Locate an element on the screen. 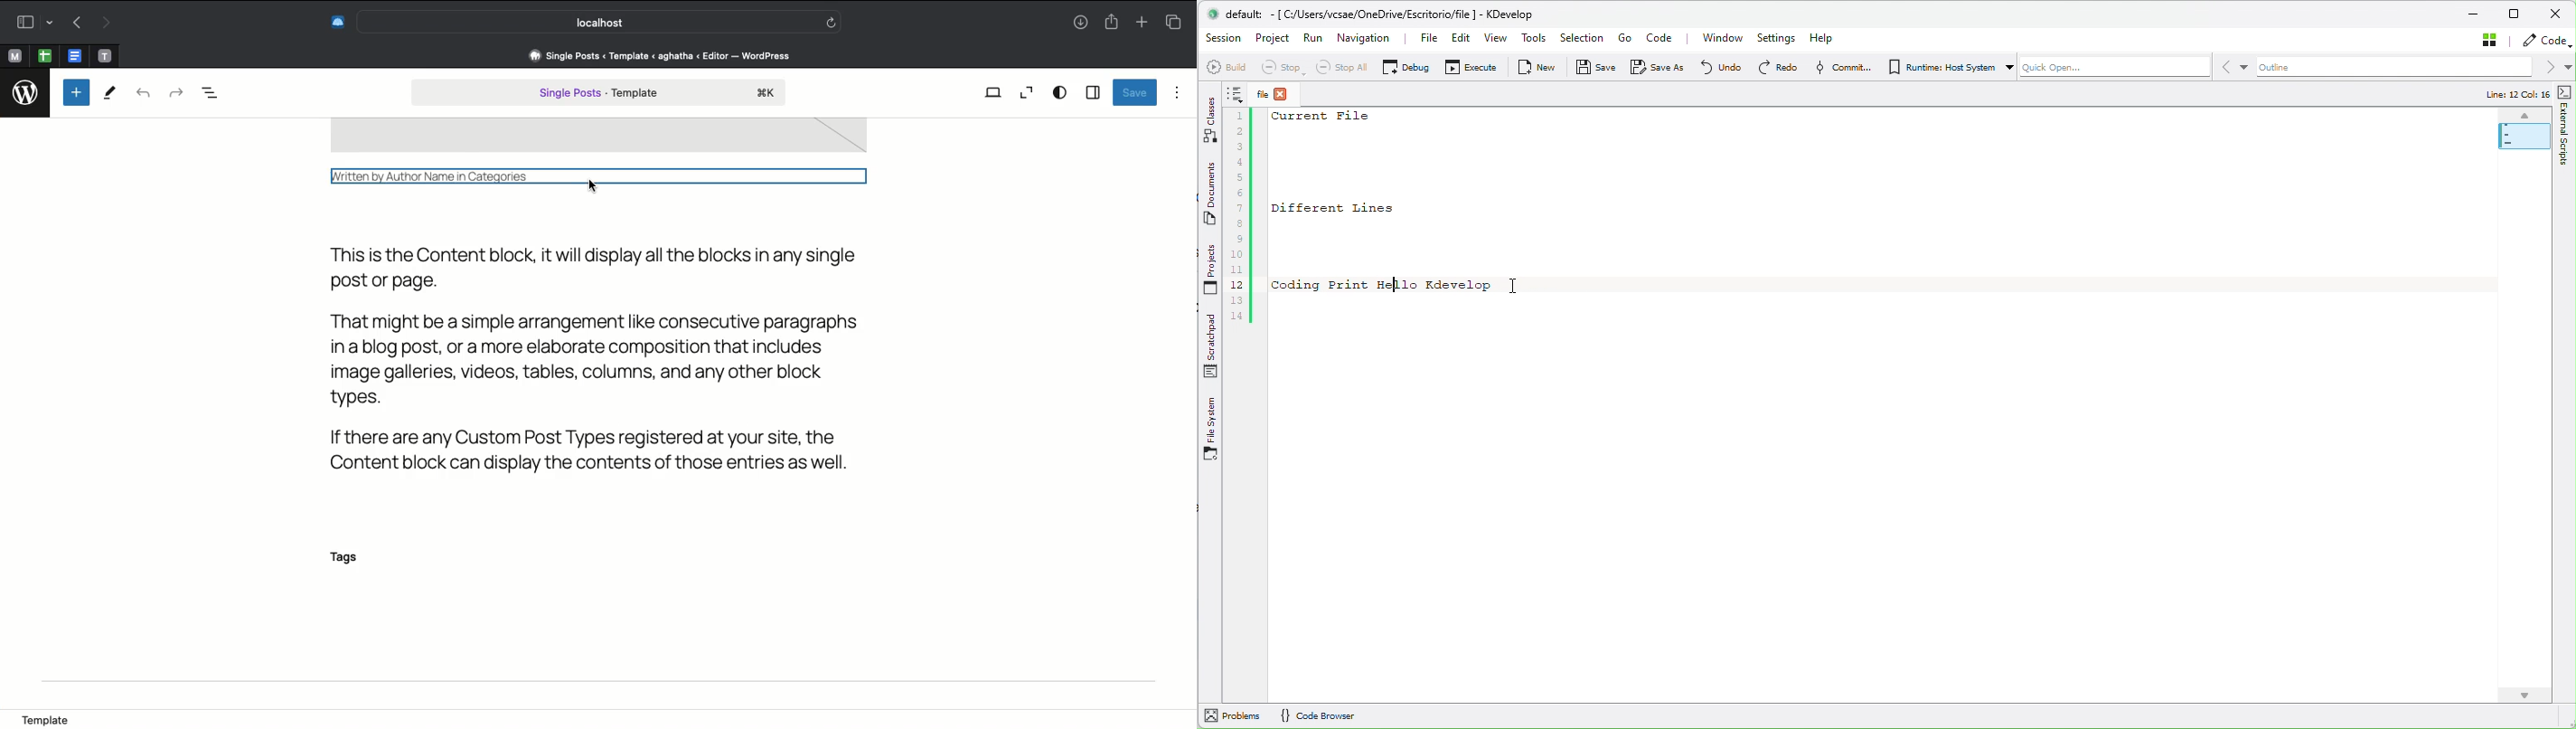 The image size is (2576, 756). Download is located at coordinates (1079, 23).